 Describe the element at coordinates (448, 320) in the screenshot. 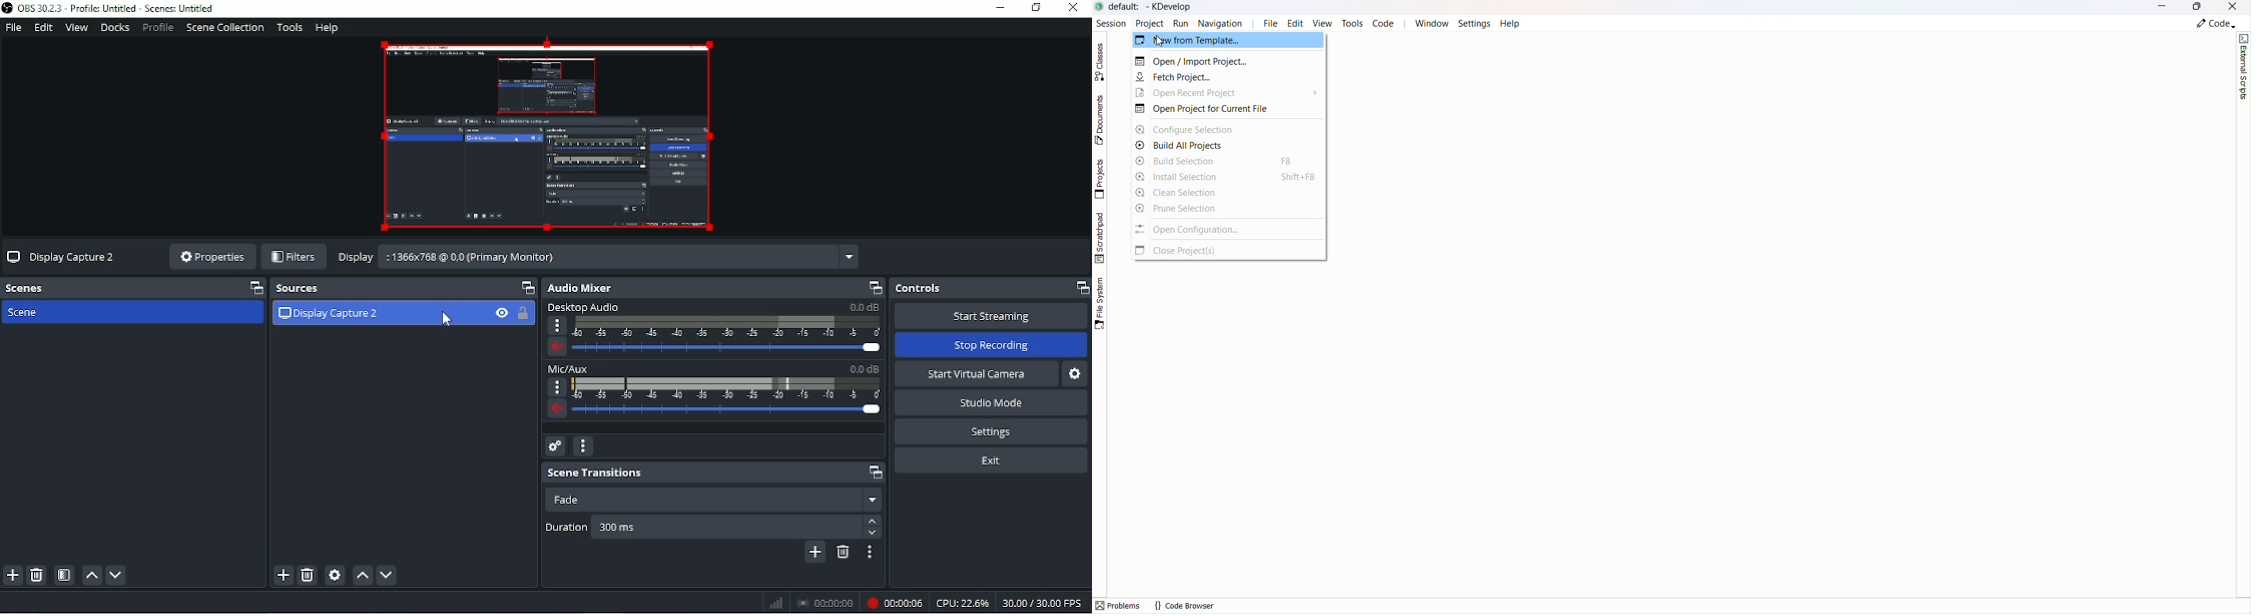

I see `Pointer` at that location.